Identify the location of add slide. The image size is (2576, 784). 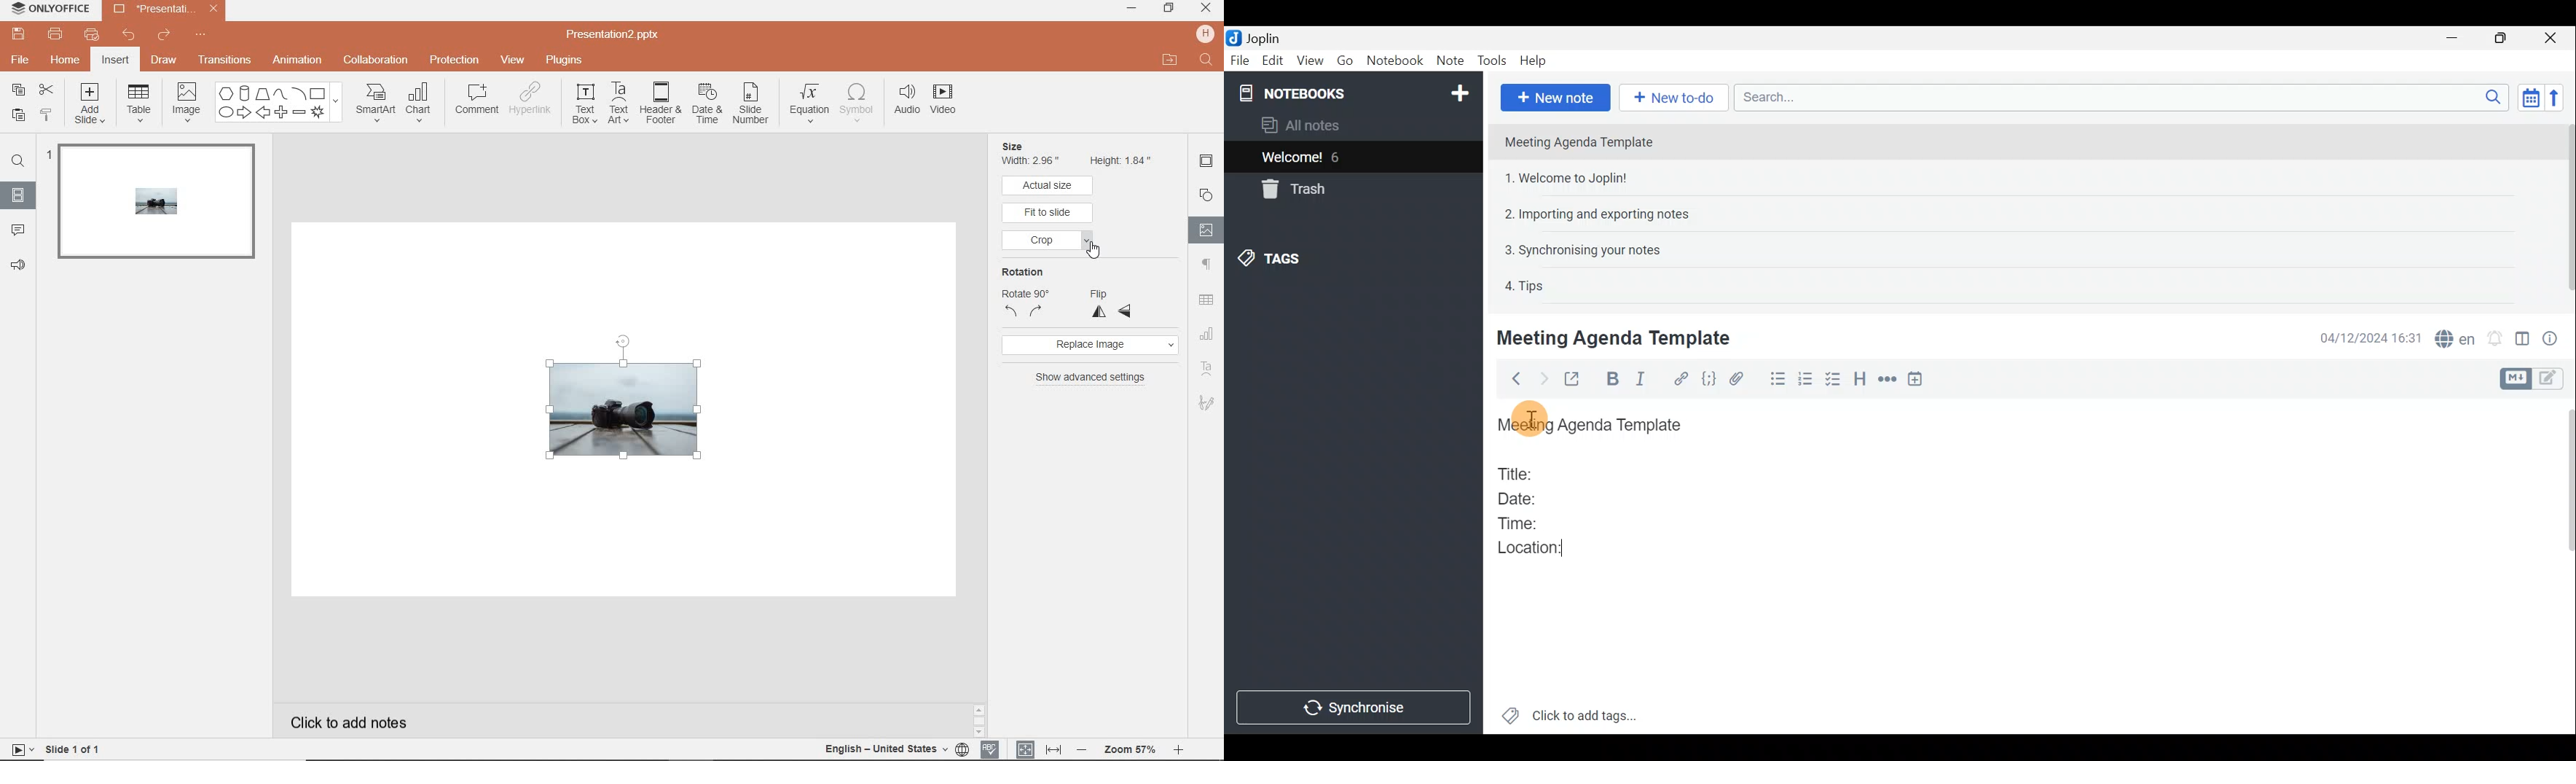
(91, 104).